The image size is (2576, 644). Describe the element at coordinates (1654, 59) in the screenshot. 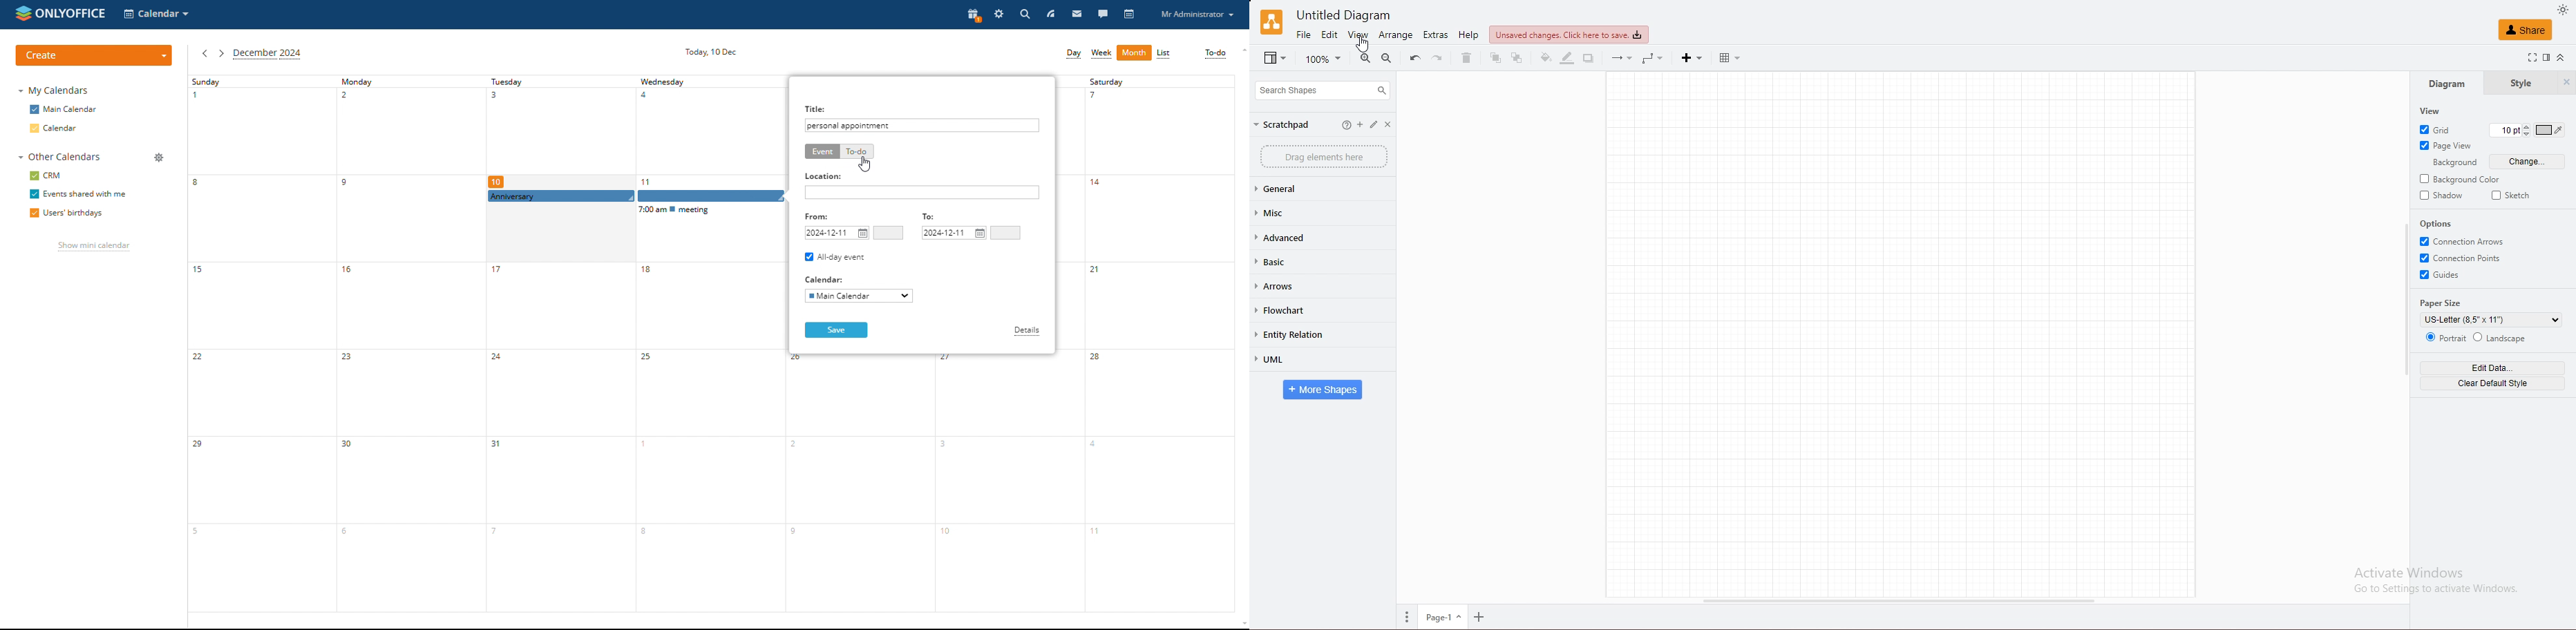

I see `waypoint` at that location.